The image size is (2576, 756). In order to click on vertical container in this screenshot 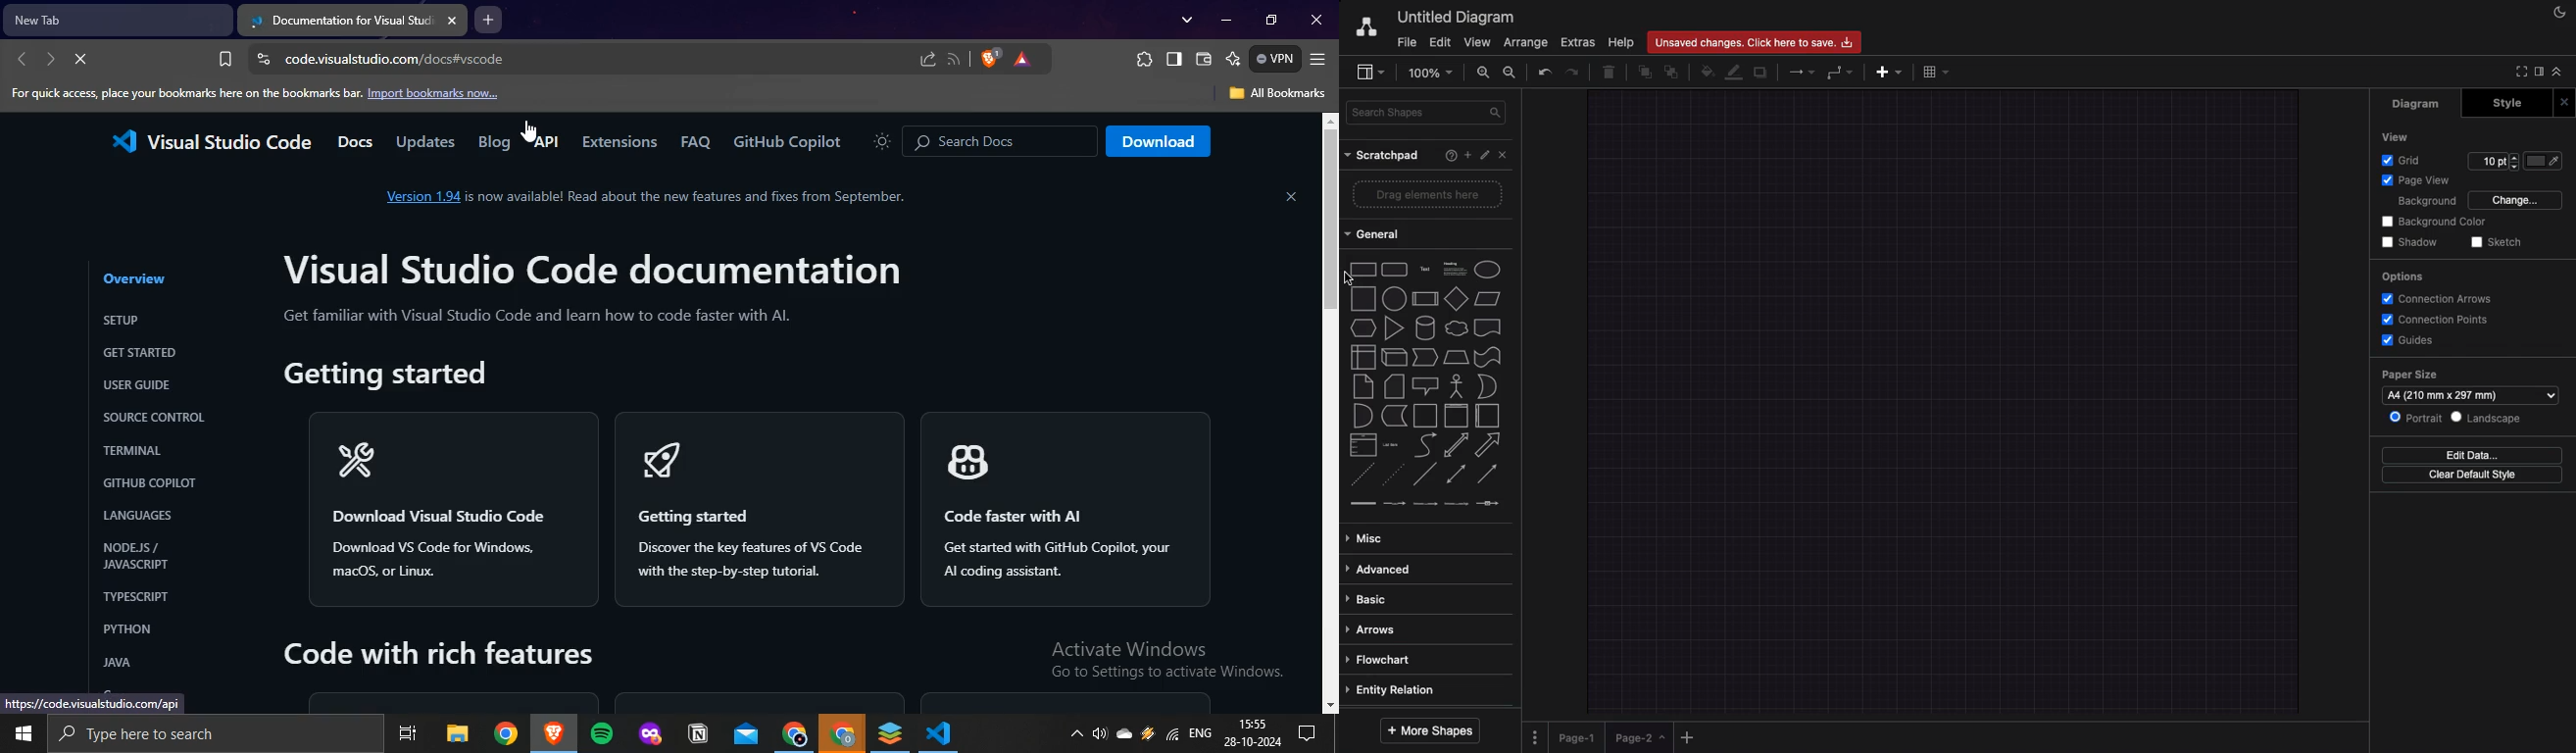, I will do `click(1455, 416)`.